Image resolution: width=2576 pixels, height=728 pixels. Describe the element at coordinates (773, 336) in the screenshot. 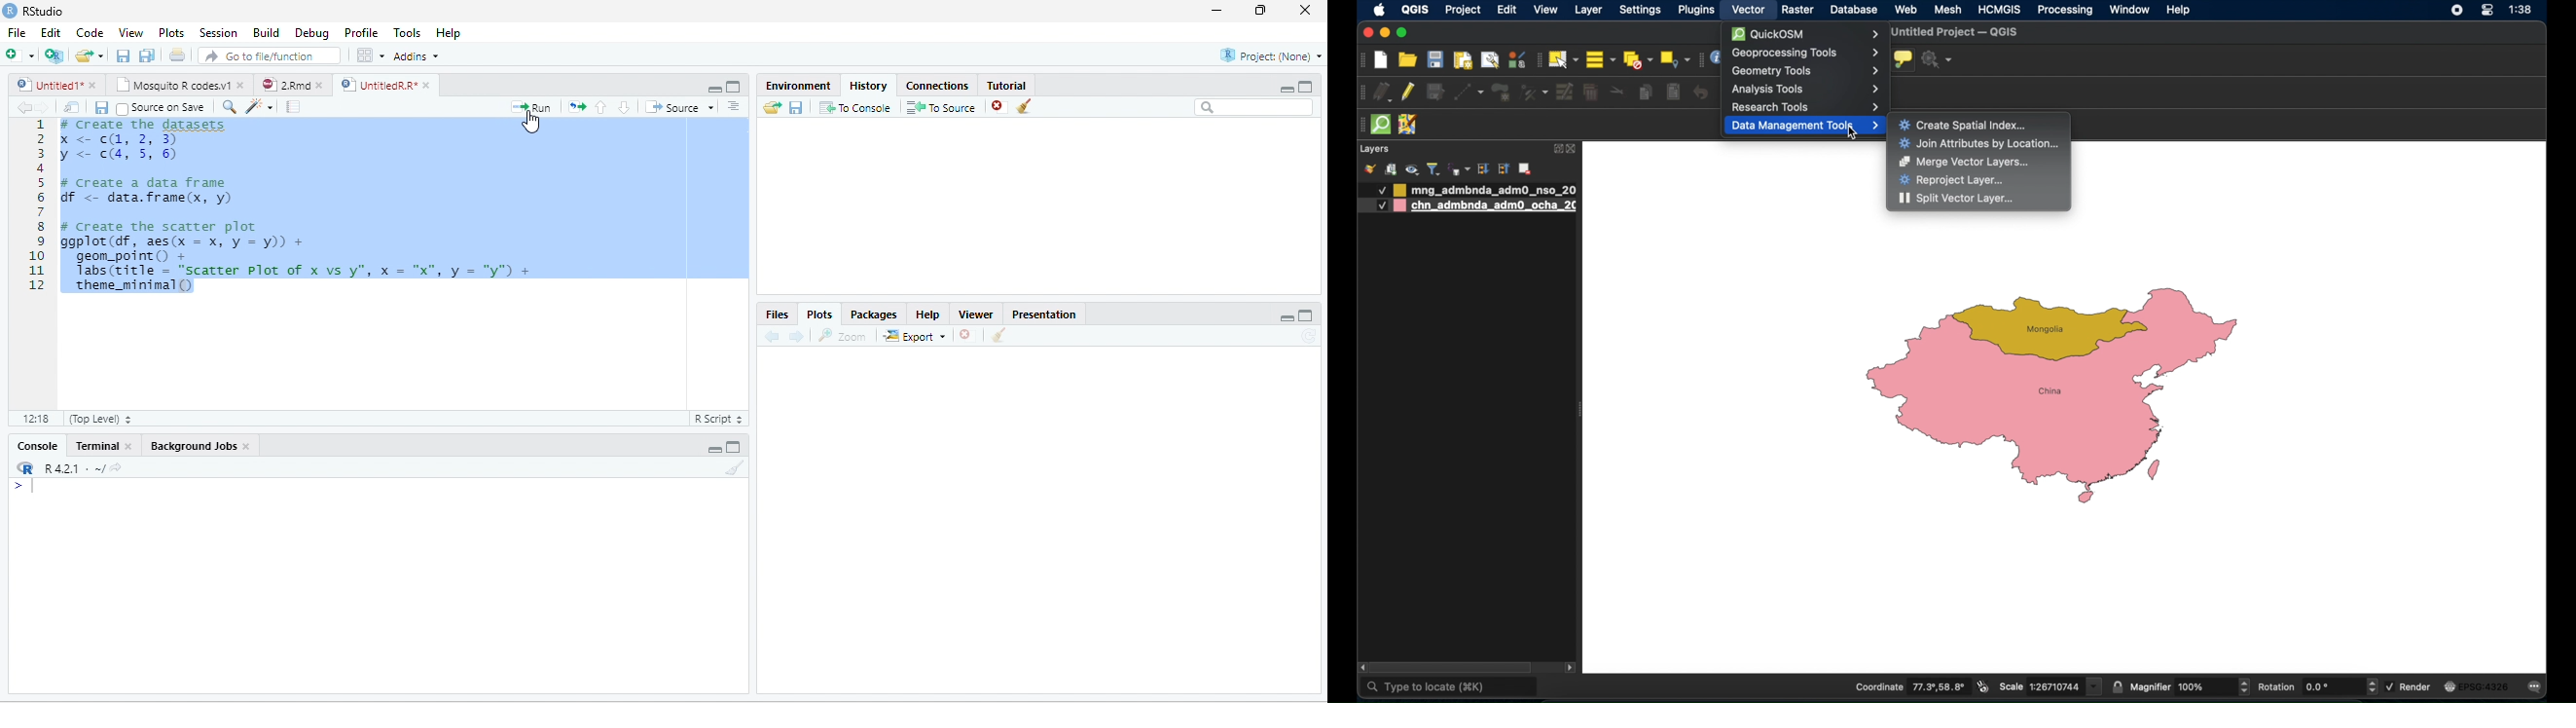

I see `Previous plot` at that location.